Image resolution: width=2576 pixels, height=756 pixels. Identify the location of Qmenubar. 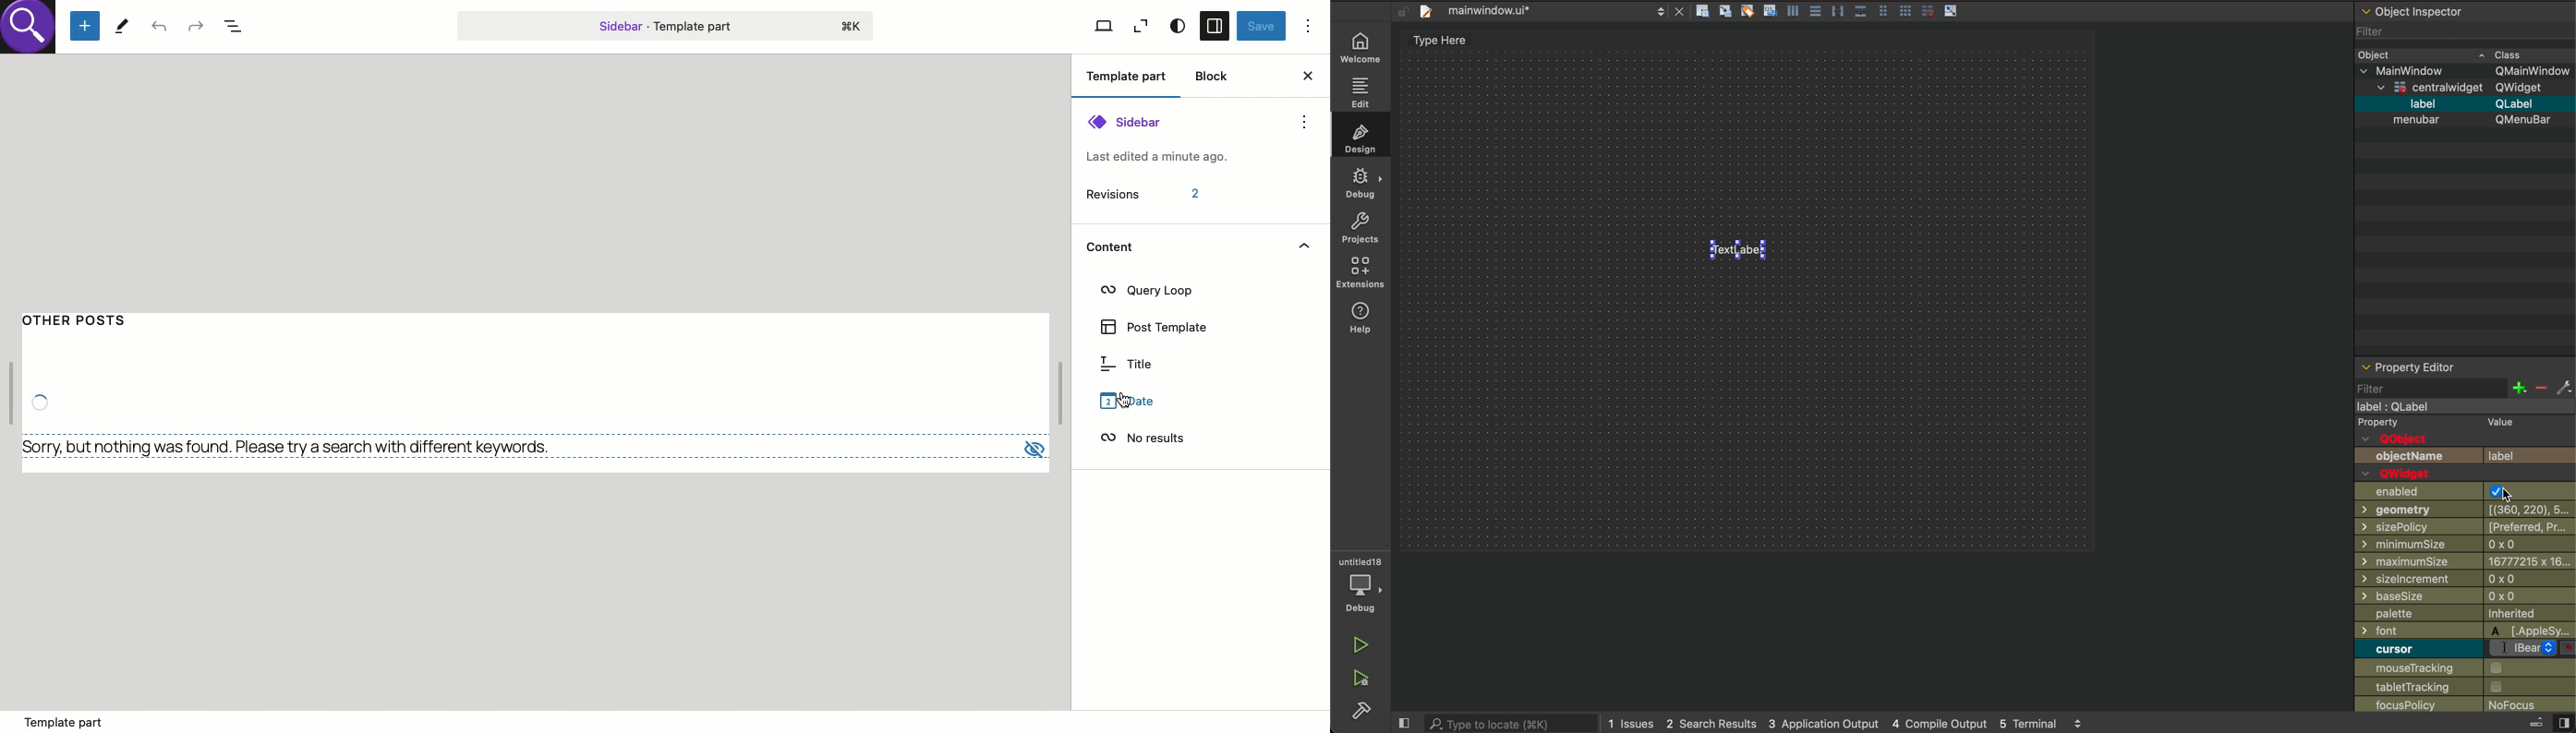
(2524, 122).